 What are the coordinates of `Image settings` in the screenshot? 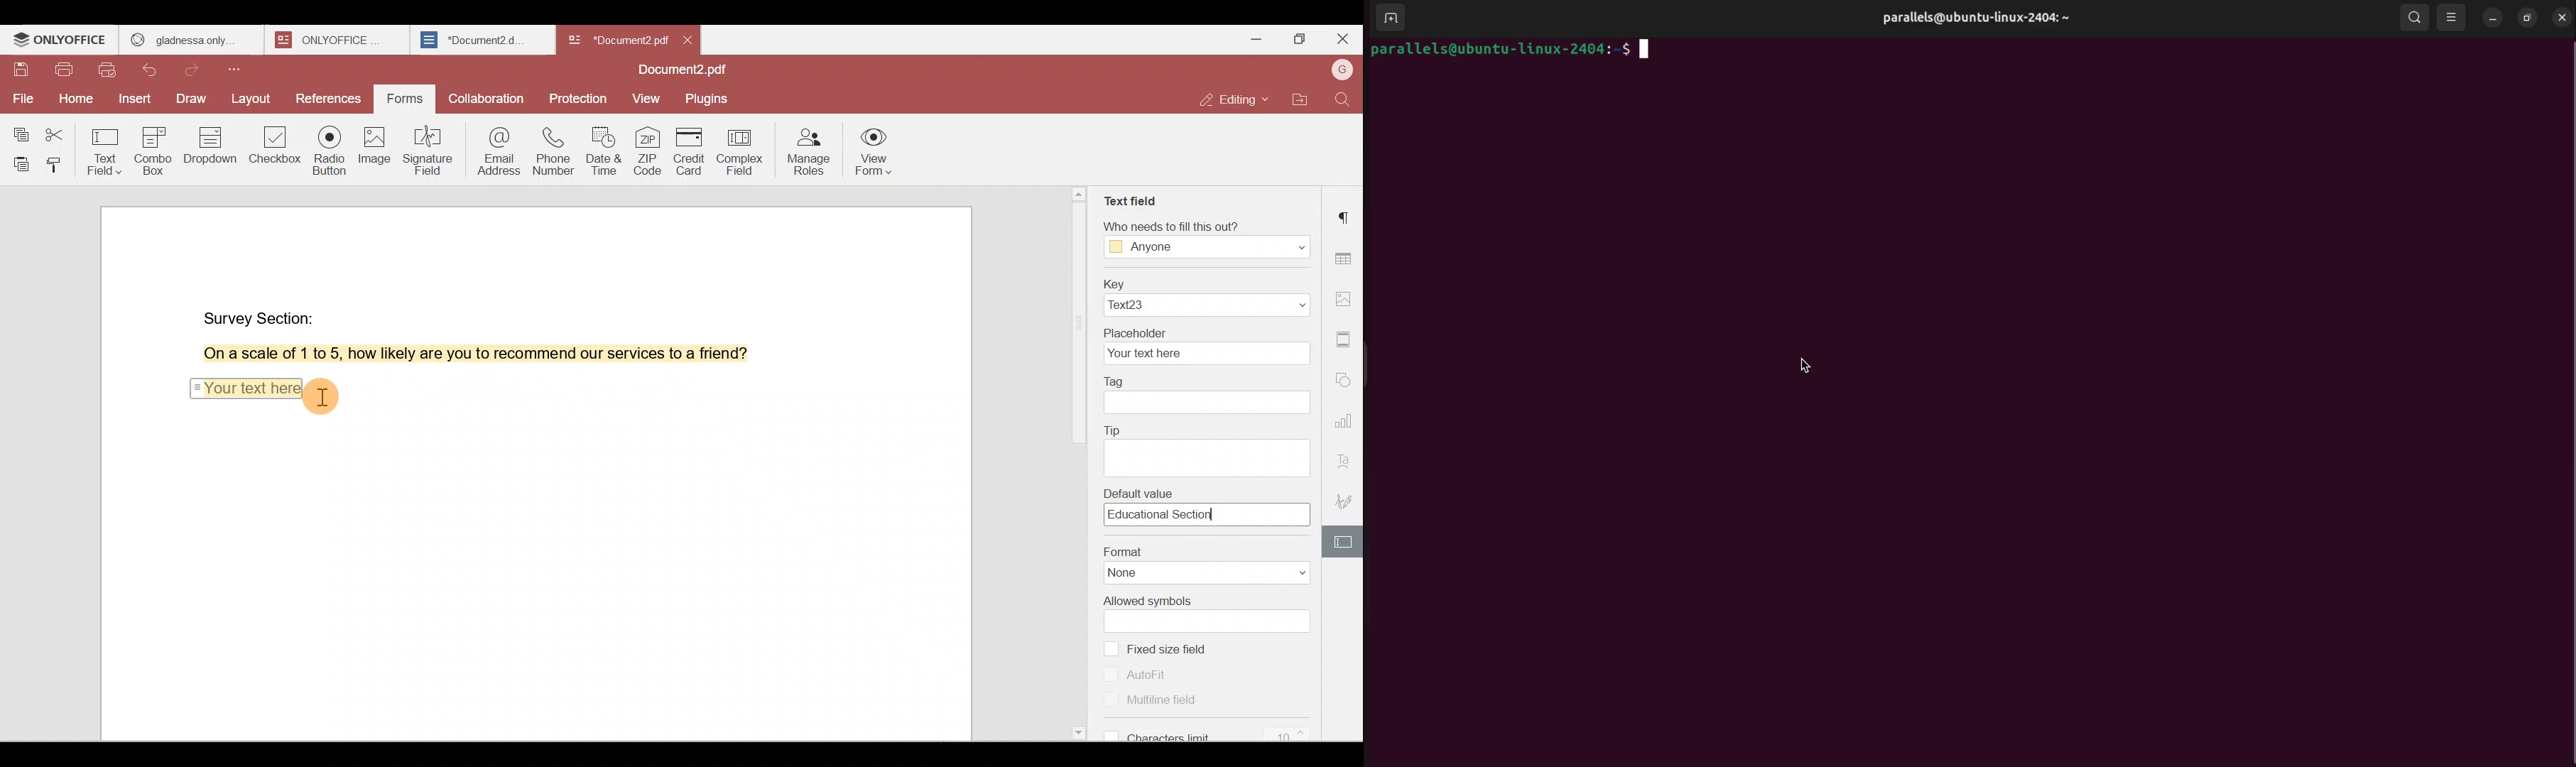 It's located at (1348, 301).